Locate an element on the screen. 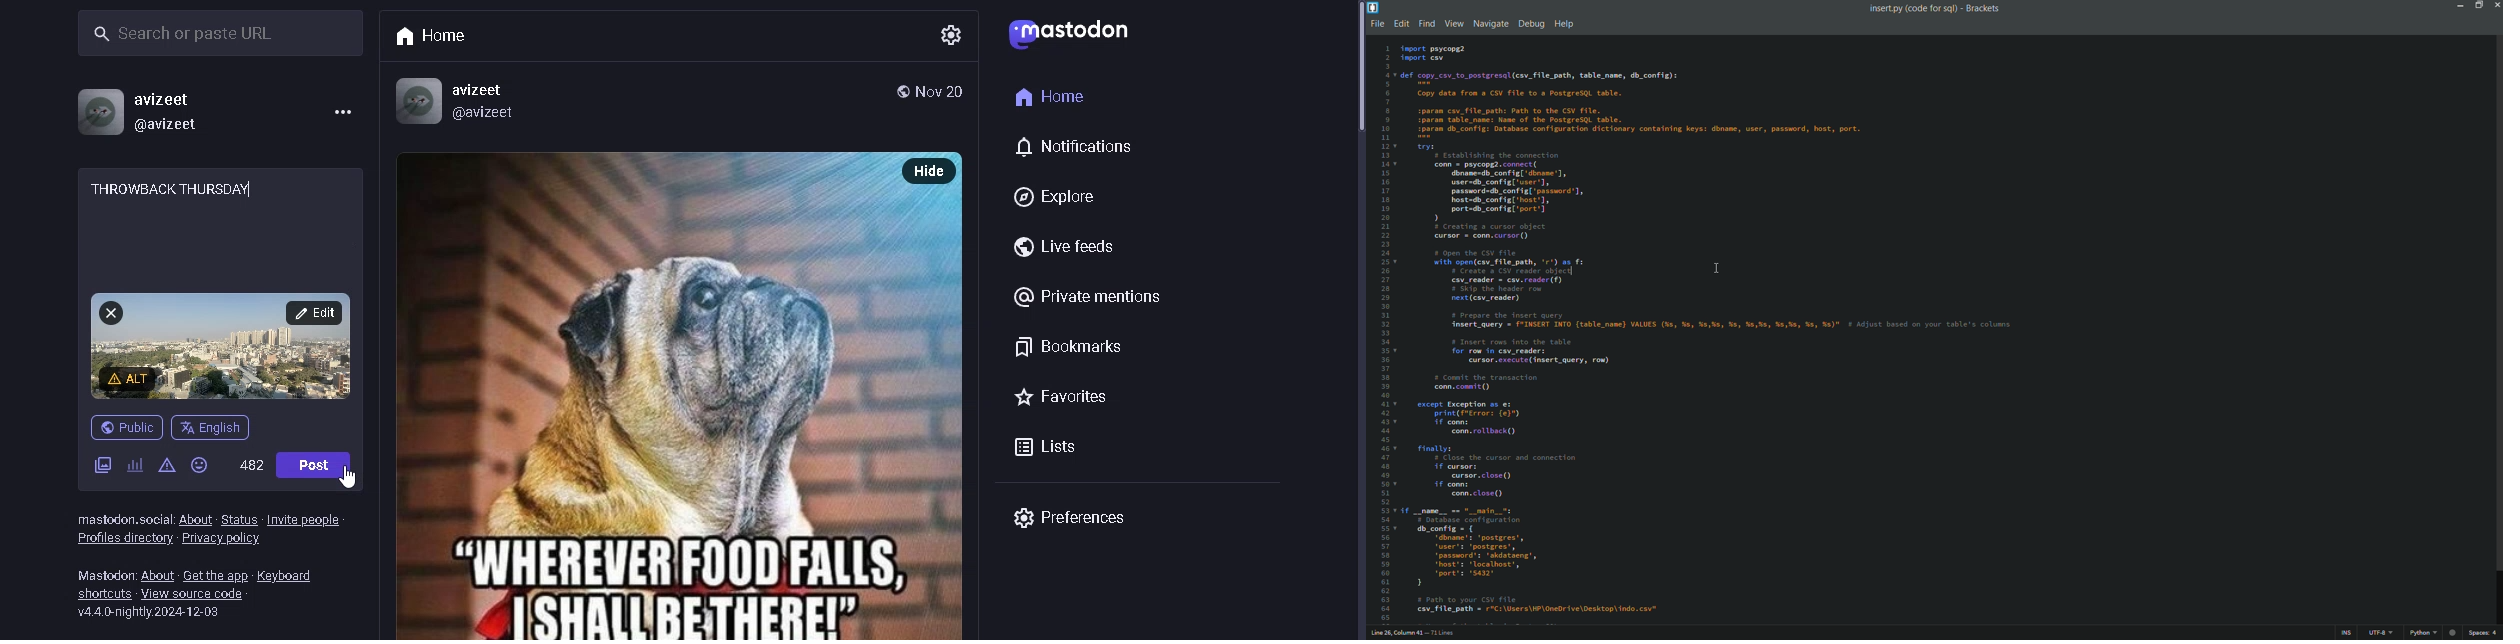 This screenshot has width=2520, height=644. navigate menu is located at coordinates (1490, 24).